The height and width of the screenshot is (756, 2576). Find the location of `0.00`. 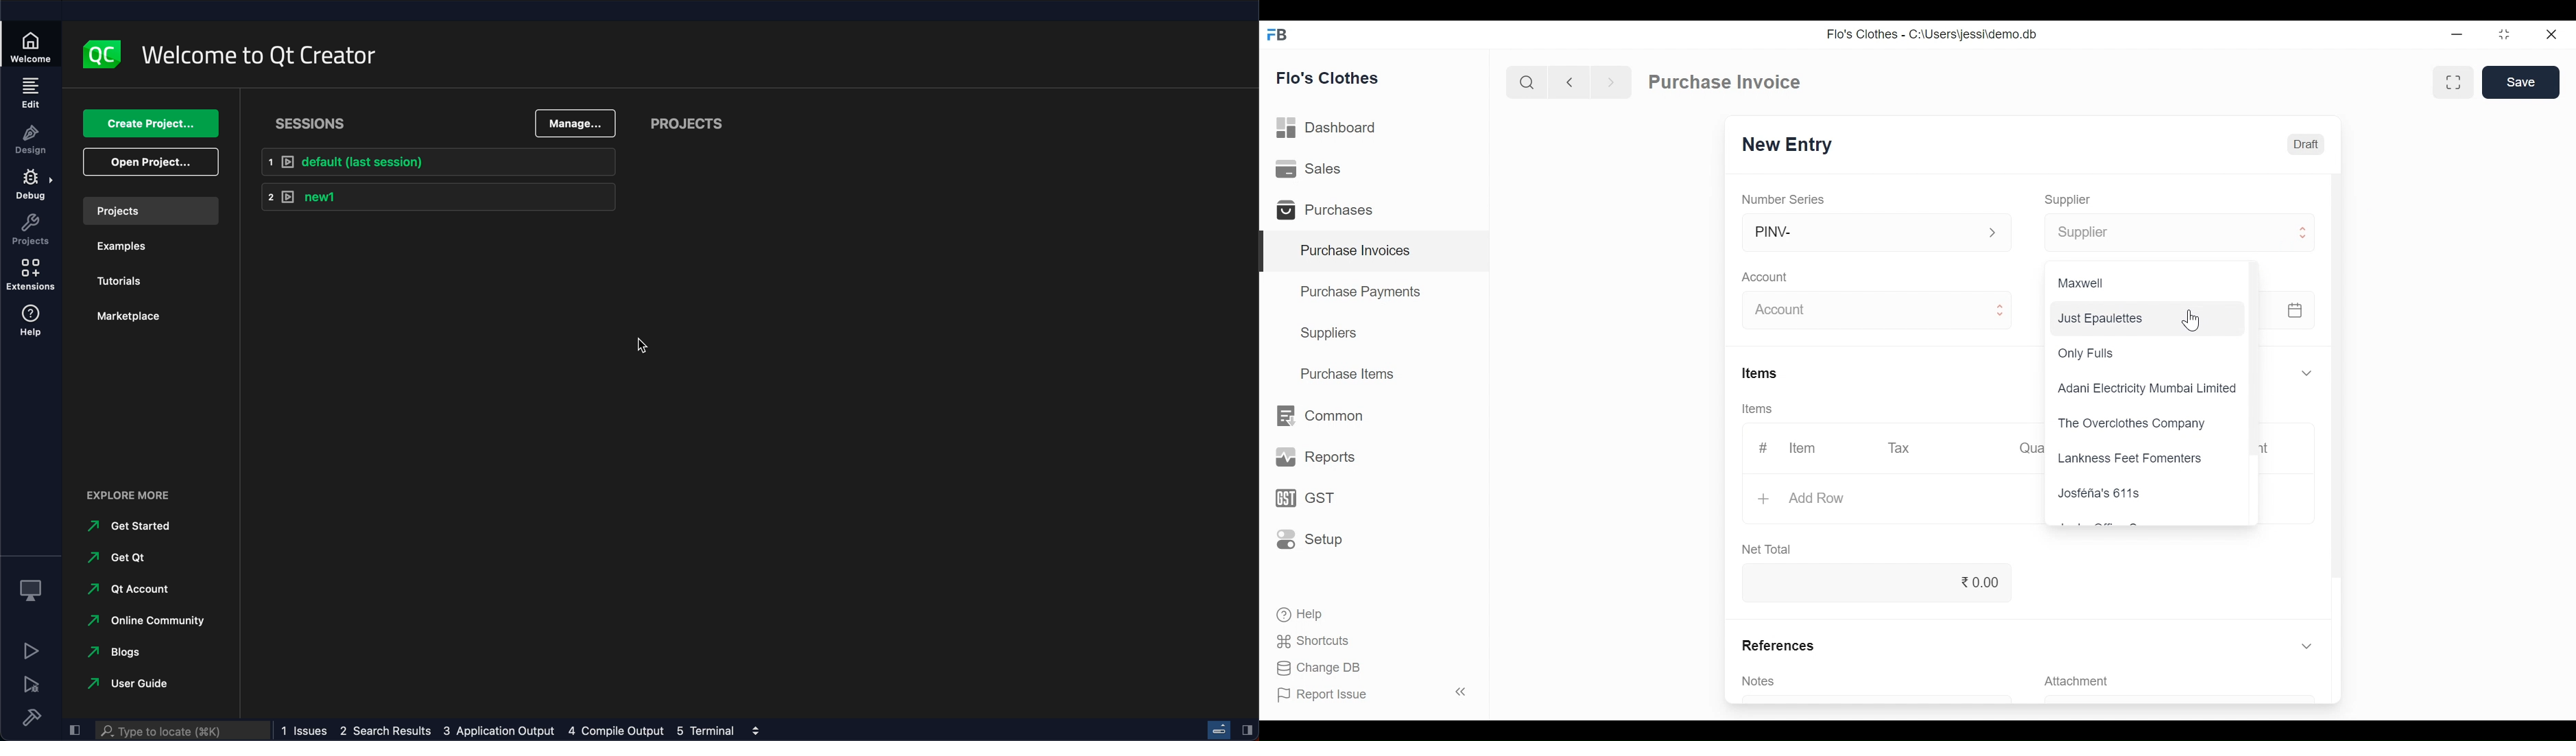

0.00 is located at coordinates (1874, 582).